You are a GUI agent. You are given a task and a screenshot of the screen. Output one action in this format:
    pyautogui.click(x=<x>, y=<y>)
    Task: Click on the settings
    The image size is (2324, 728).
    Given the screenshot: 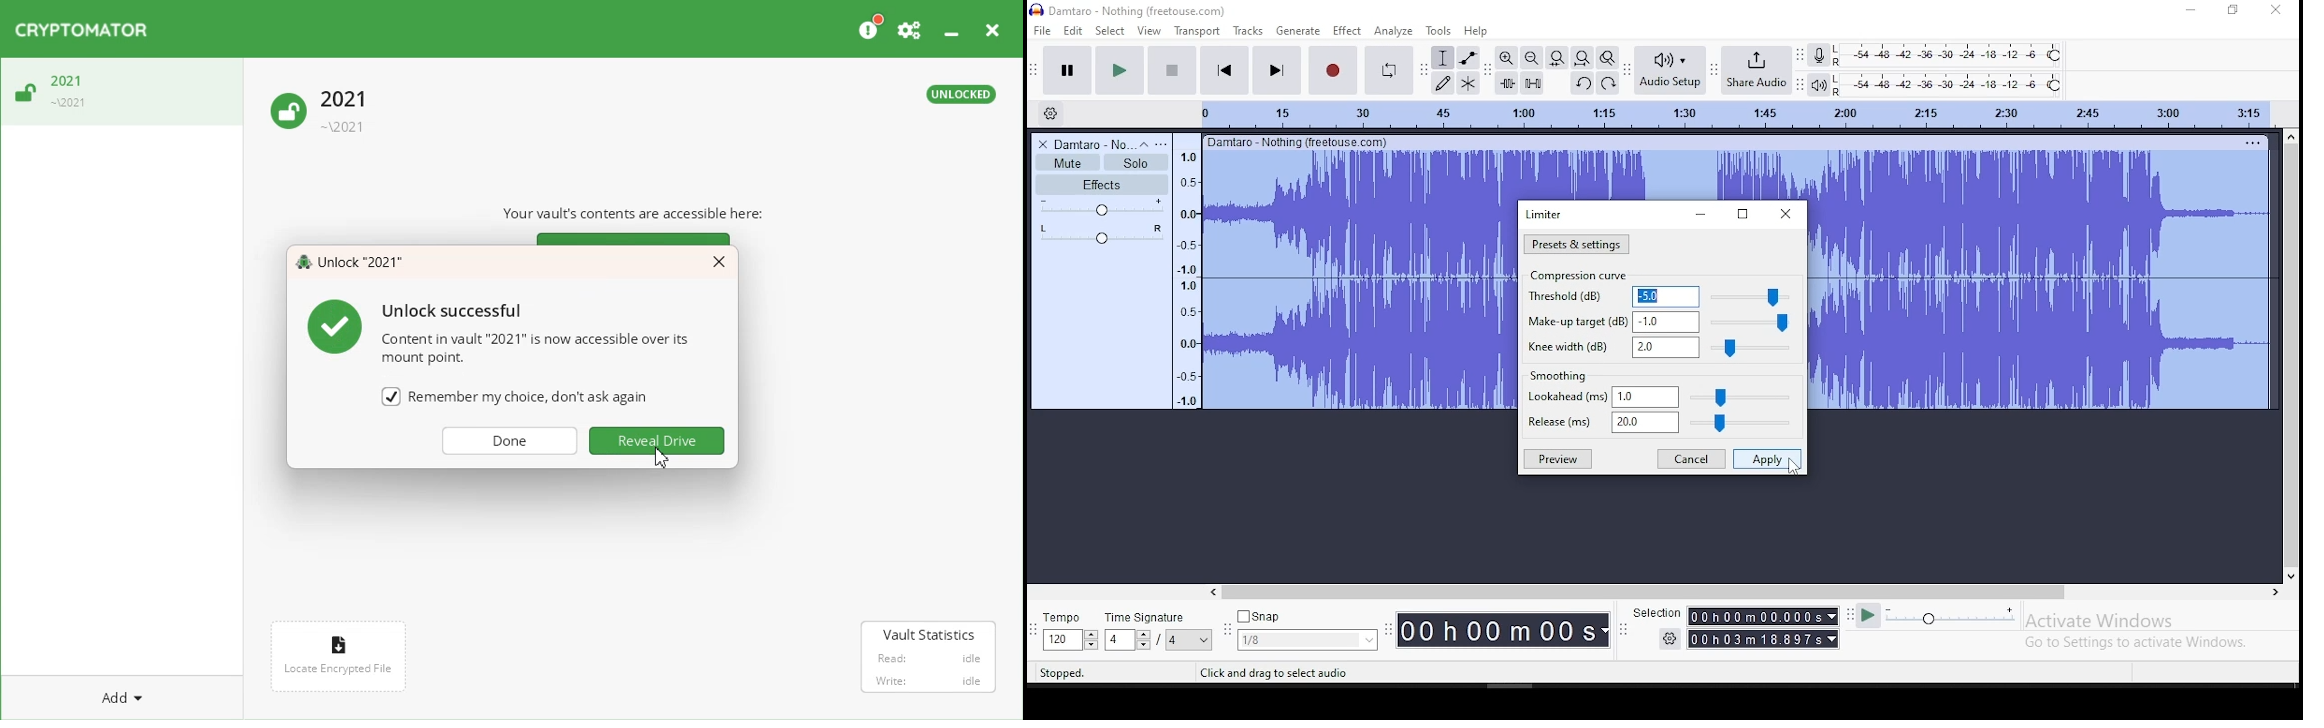 What is the action you would take?
    pyautogui.click(x=1669, y=640)
    